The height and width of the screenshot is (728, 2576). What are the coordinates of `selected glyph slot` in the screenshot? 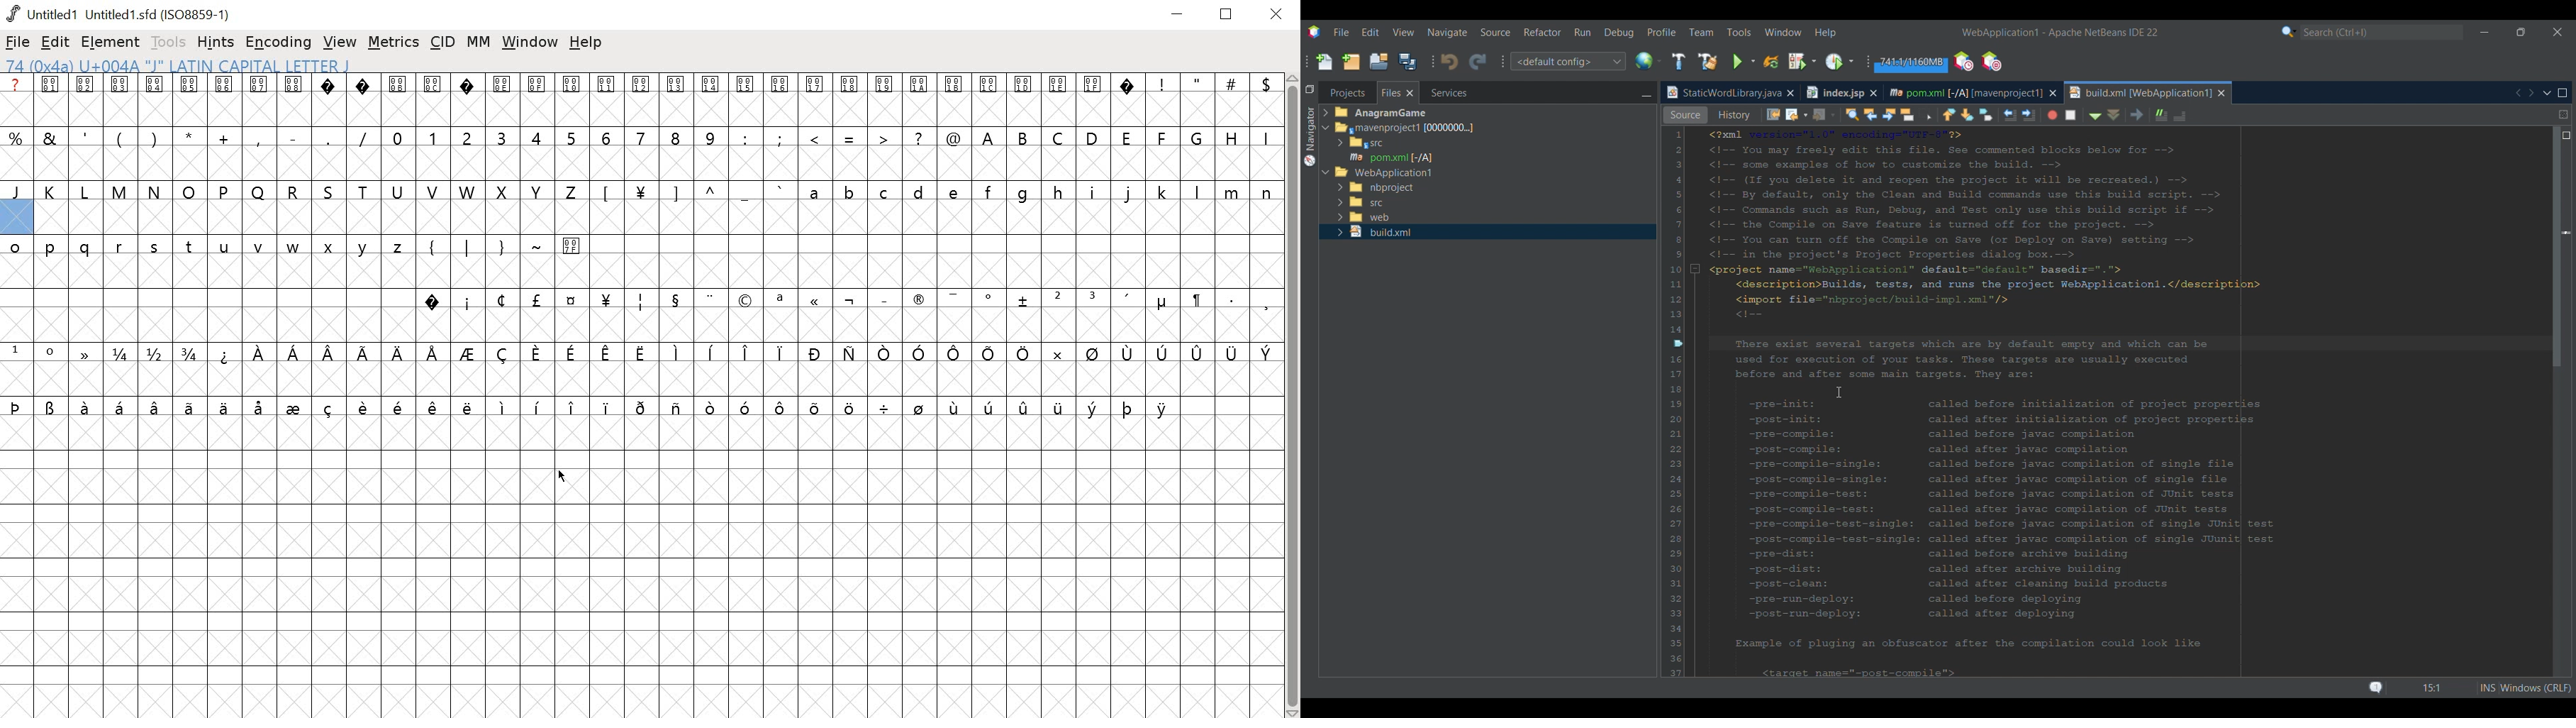 It's located at (16, 217).